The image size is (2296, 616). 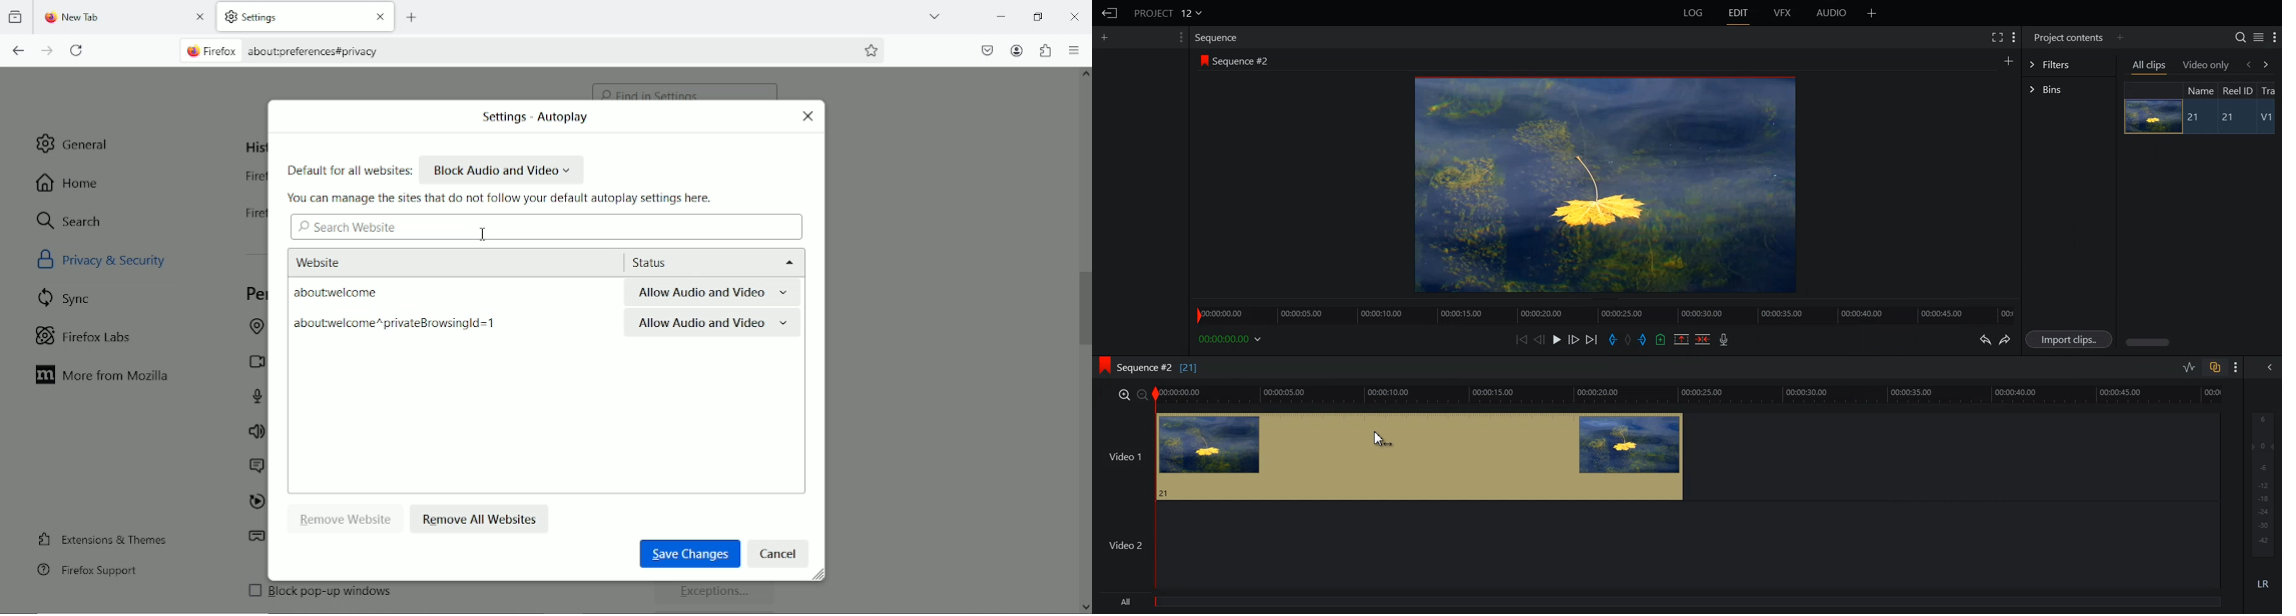 What do you see at coordinates (1661, 339) in the screenshot?
I see `Add an Cue in current position` at bounding box center [1661, 339].